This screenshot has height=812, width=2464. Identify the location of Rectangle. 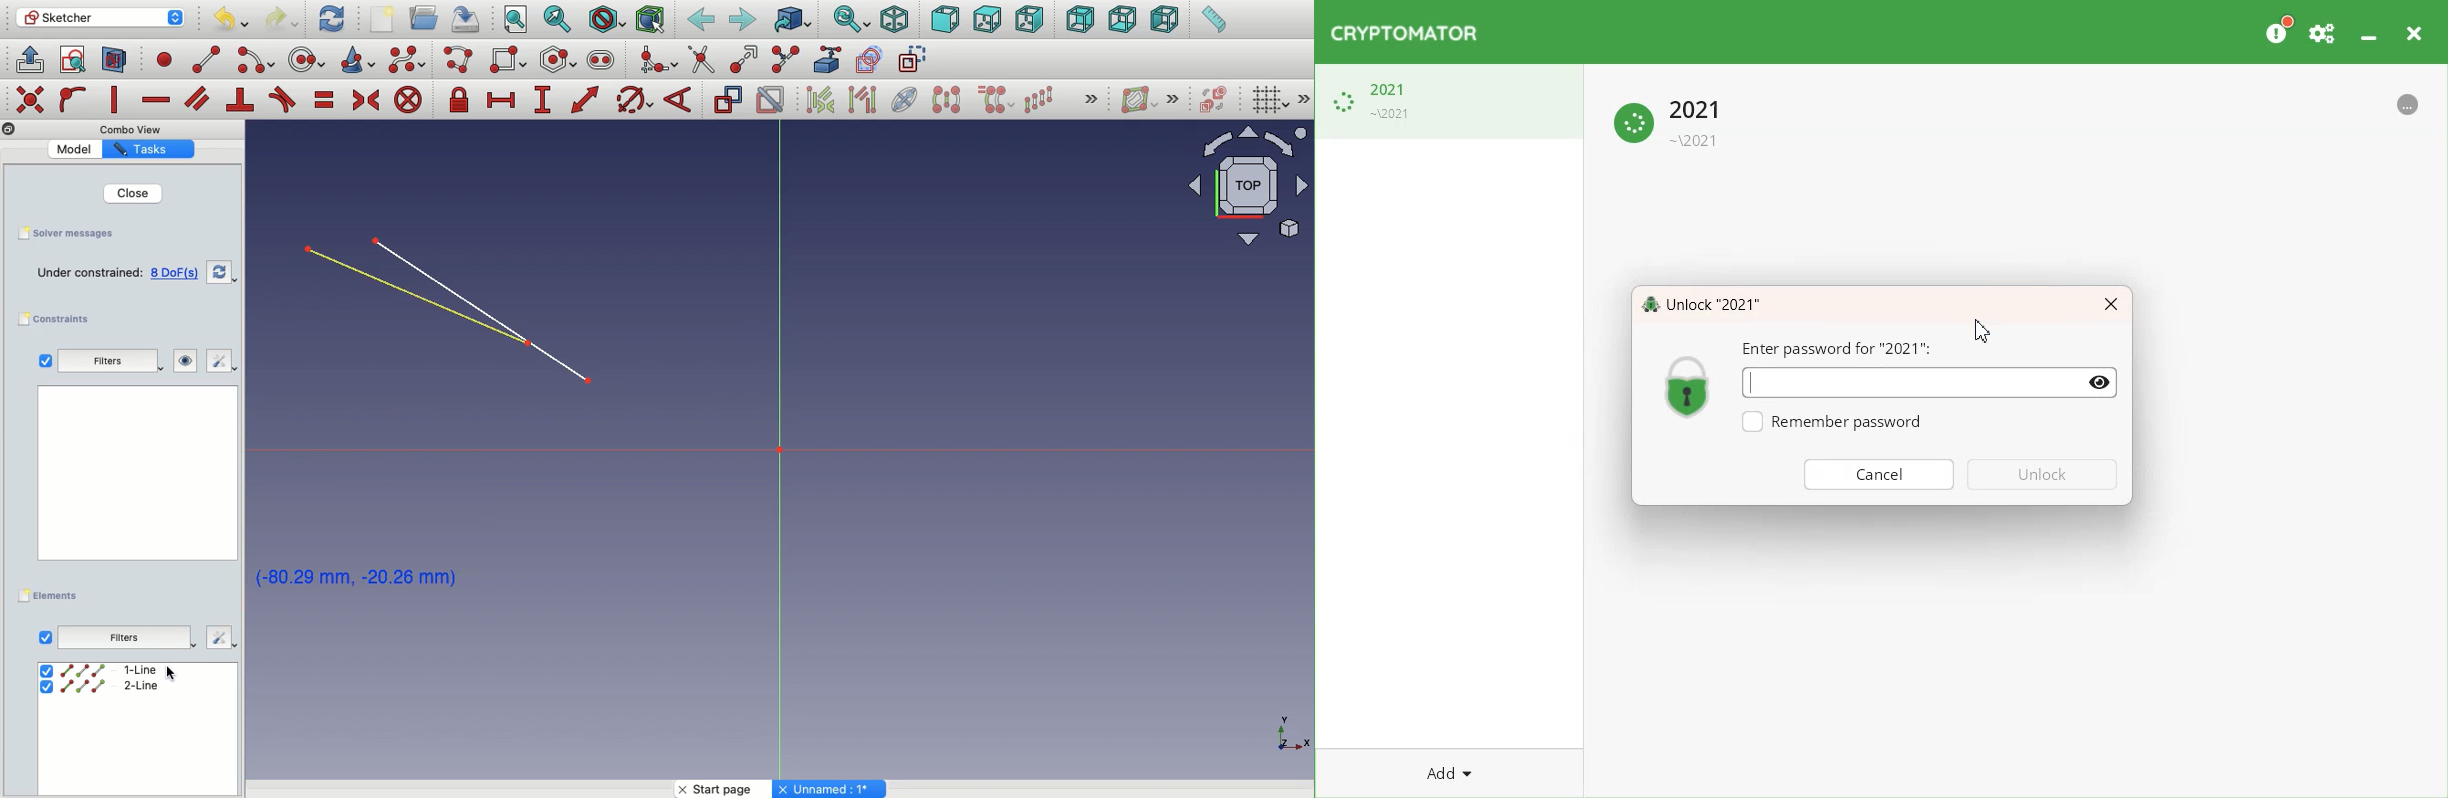
(510, 60).